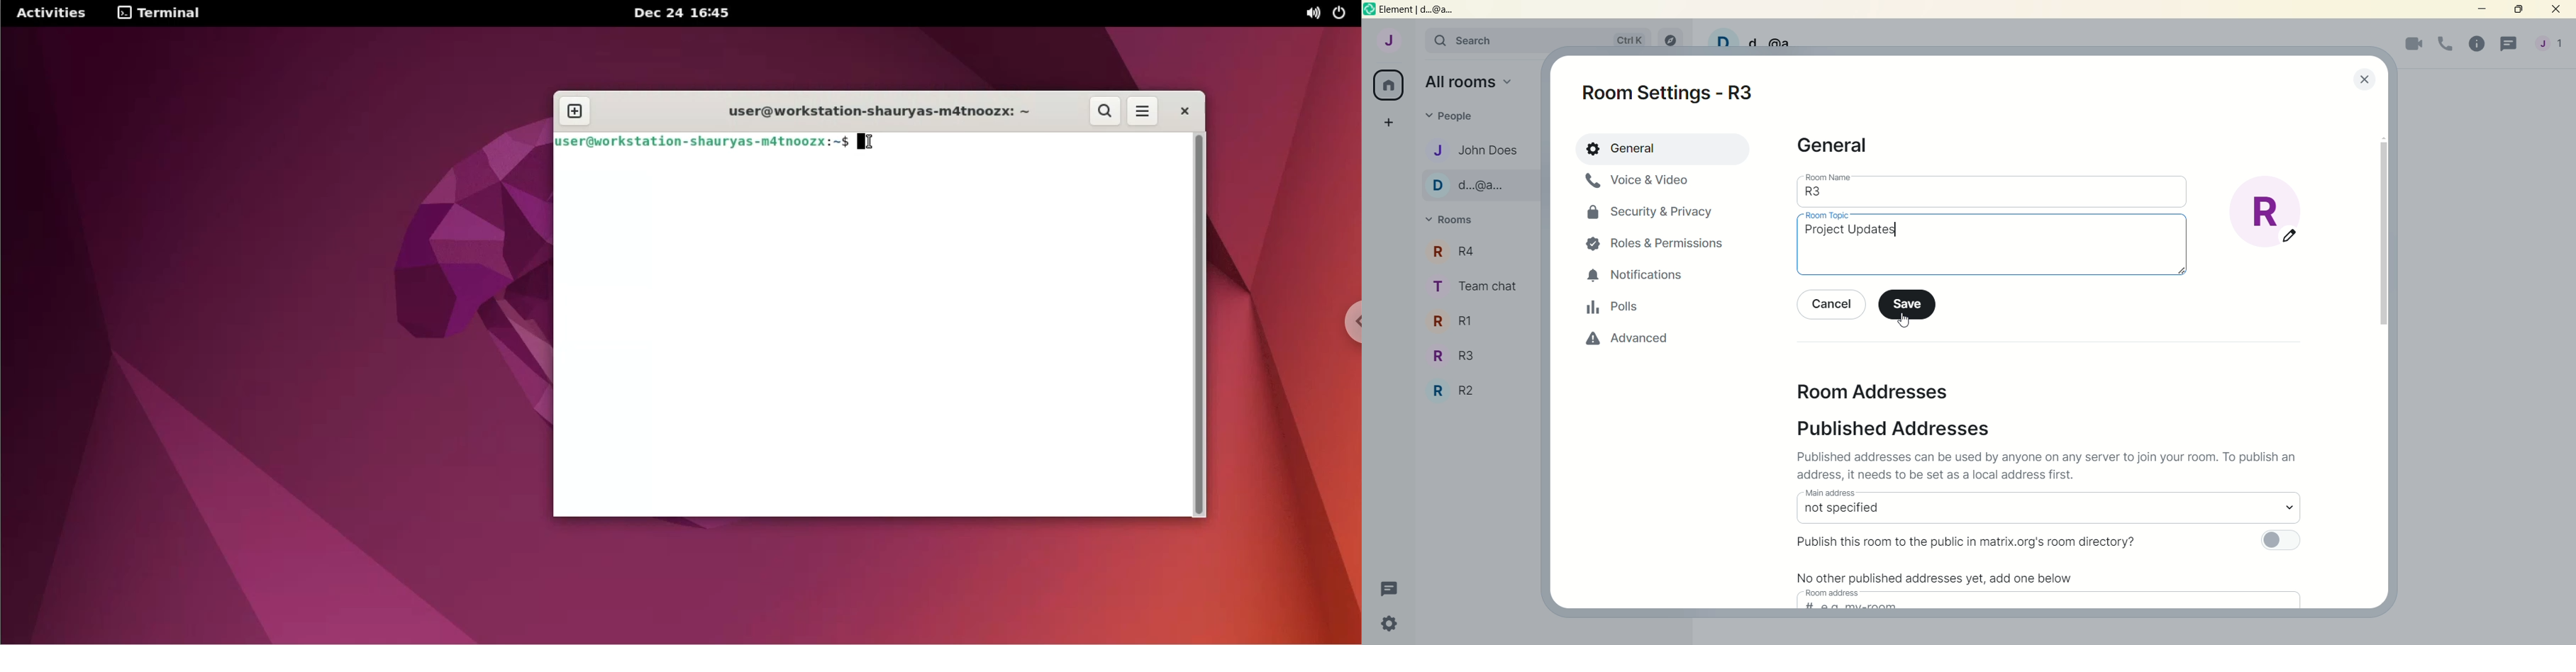 The image size is (2576, 672). Describe the element at coordinates (2383, 137) in the screenshot. I see `scroll up` at that location.